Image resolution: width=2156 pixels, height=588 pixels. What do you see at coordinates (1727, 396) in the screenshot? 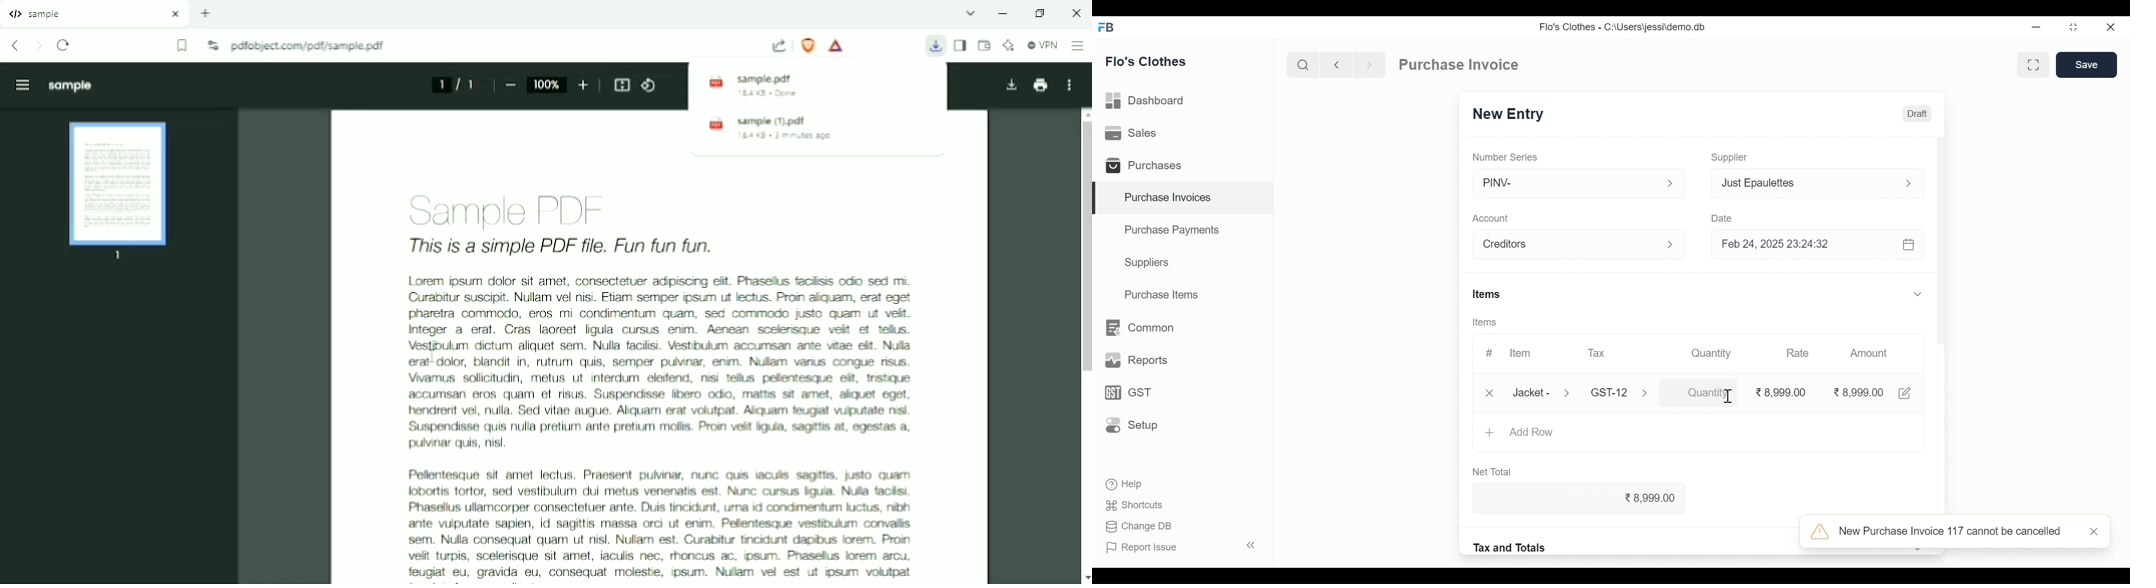
I see `Cursor` at bounding box center [1727, 396].